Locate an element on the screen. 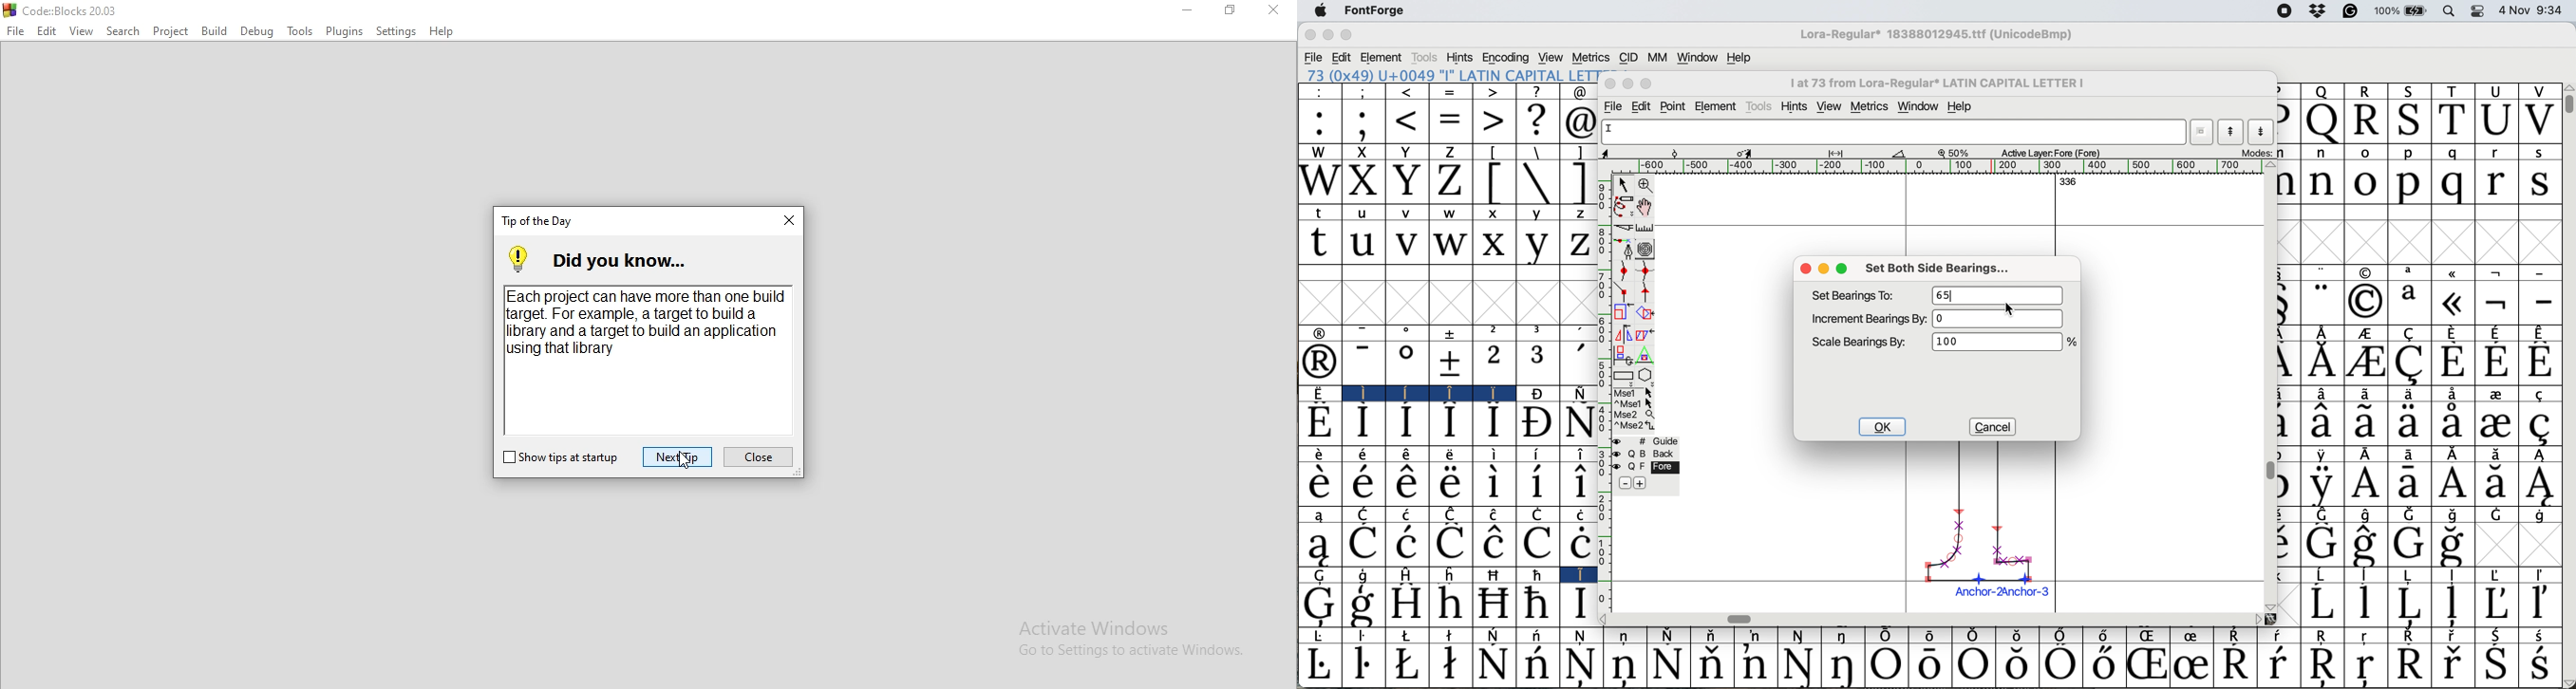 The image size is (2576, 700). W is located at coordinates (1319, 183).